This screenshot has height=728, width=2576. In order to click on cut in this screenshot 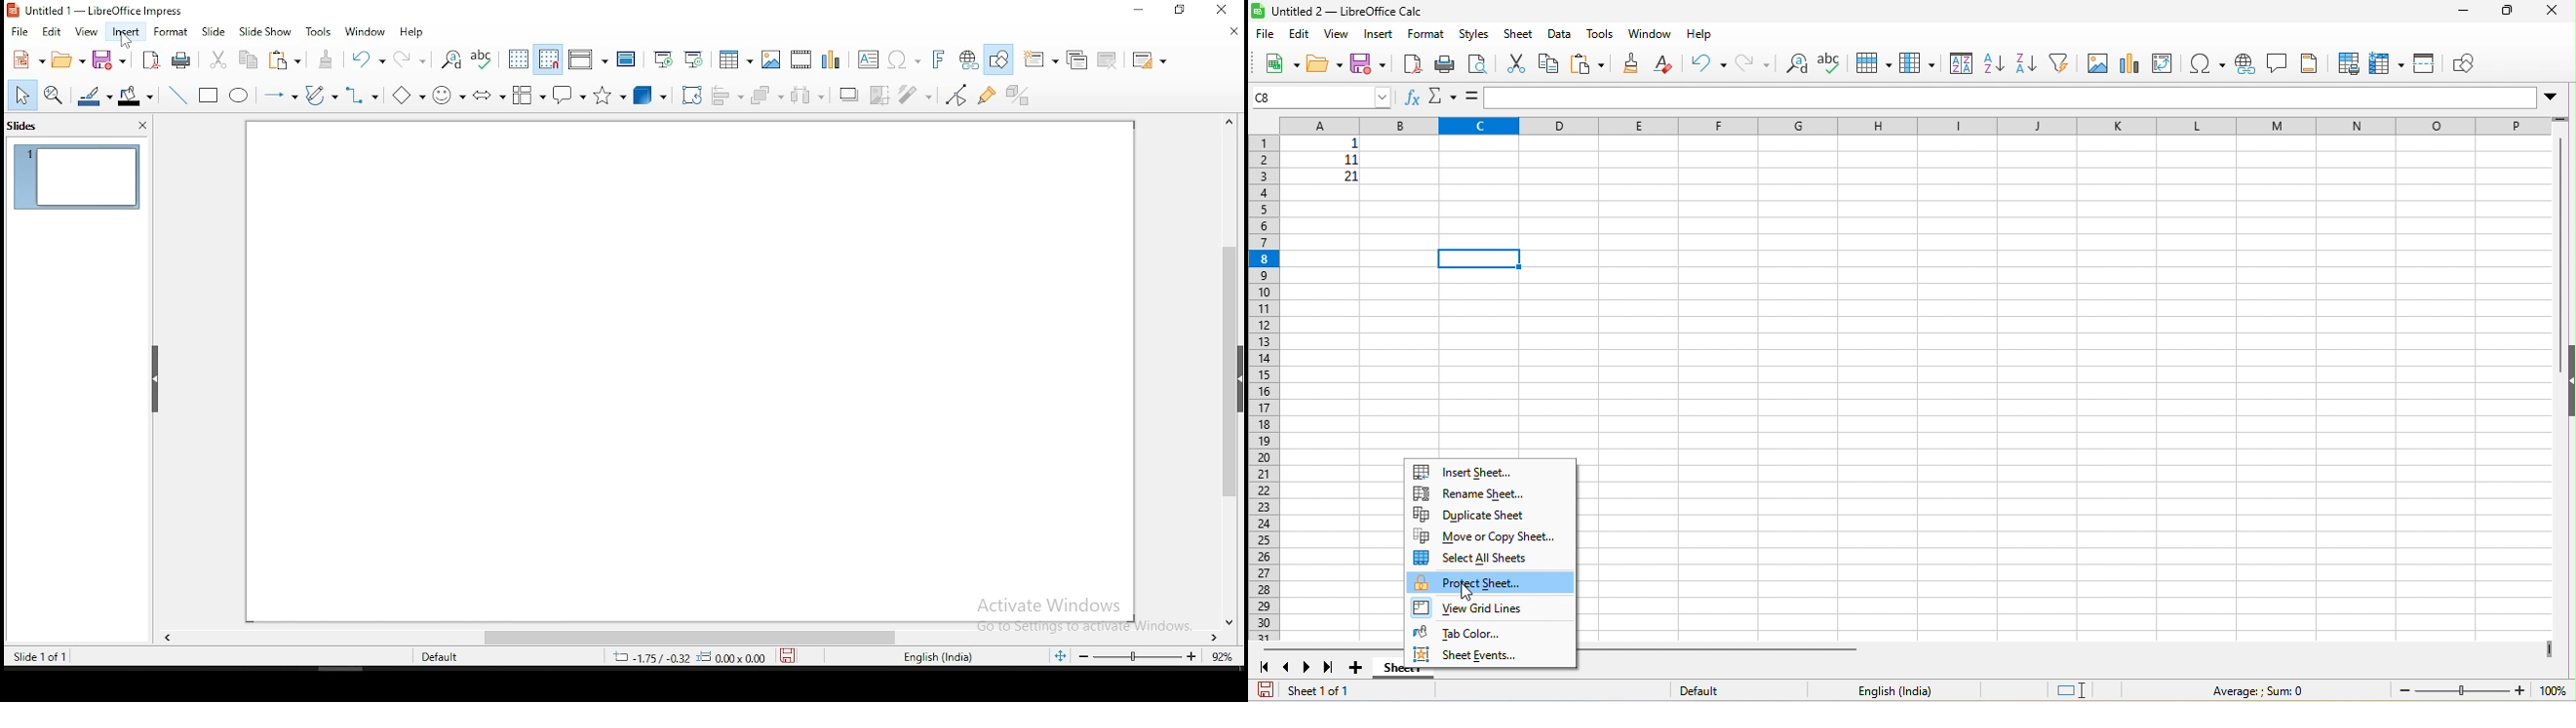, I will do `click(219, 59)`.